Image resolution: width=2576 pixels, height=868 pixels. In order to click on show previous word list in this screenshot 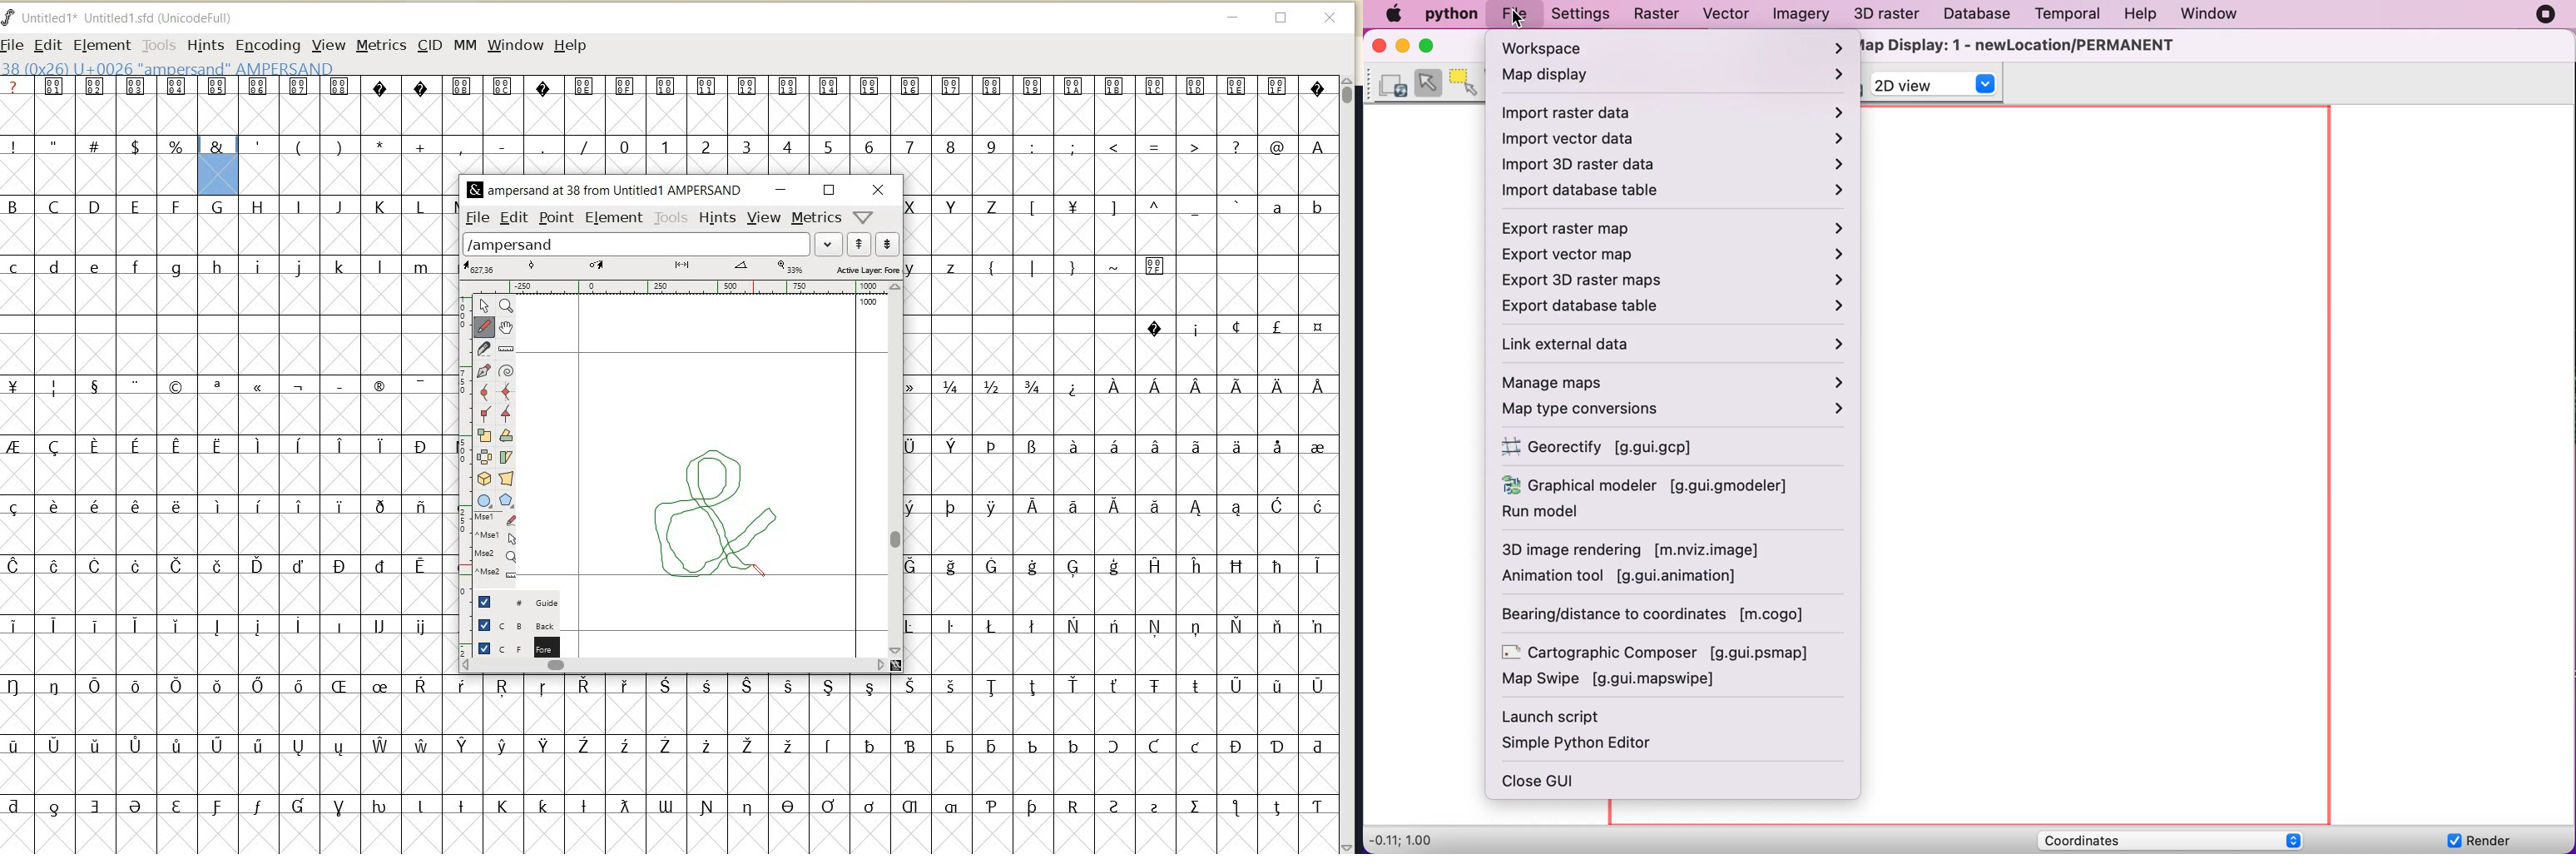, I will do `click(860, 244)`.